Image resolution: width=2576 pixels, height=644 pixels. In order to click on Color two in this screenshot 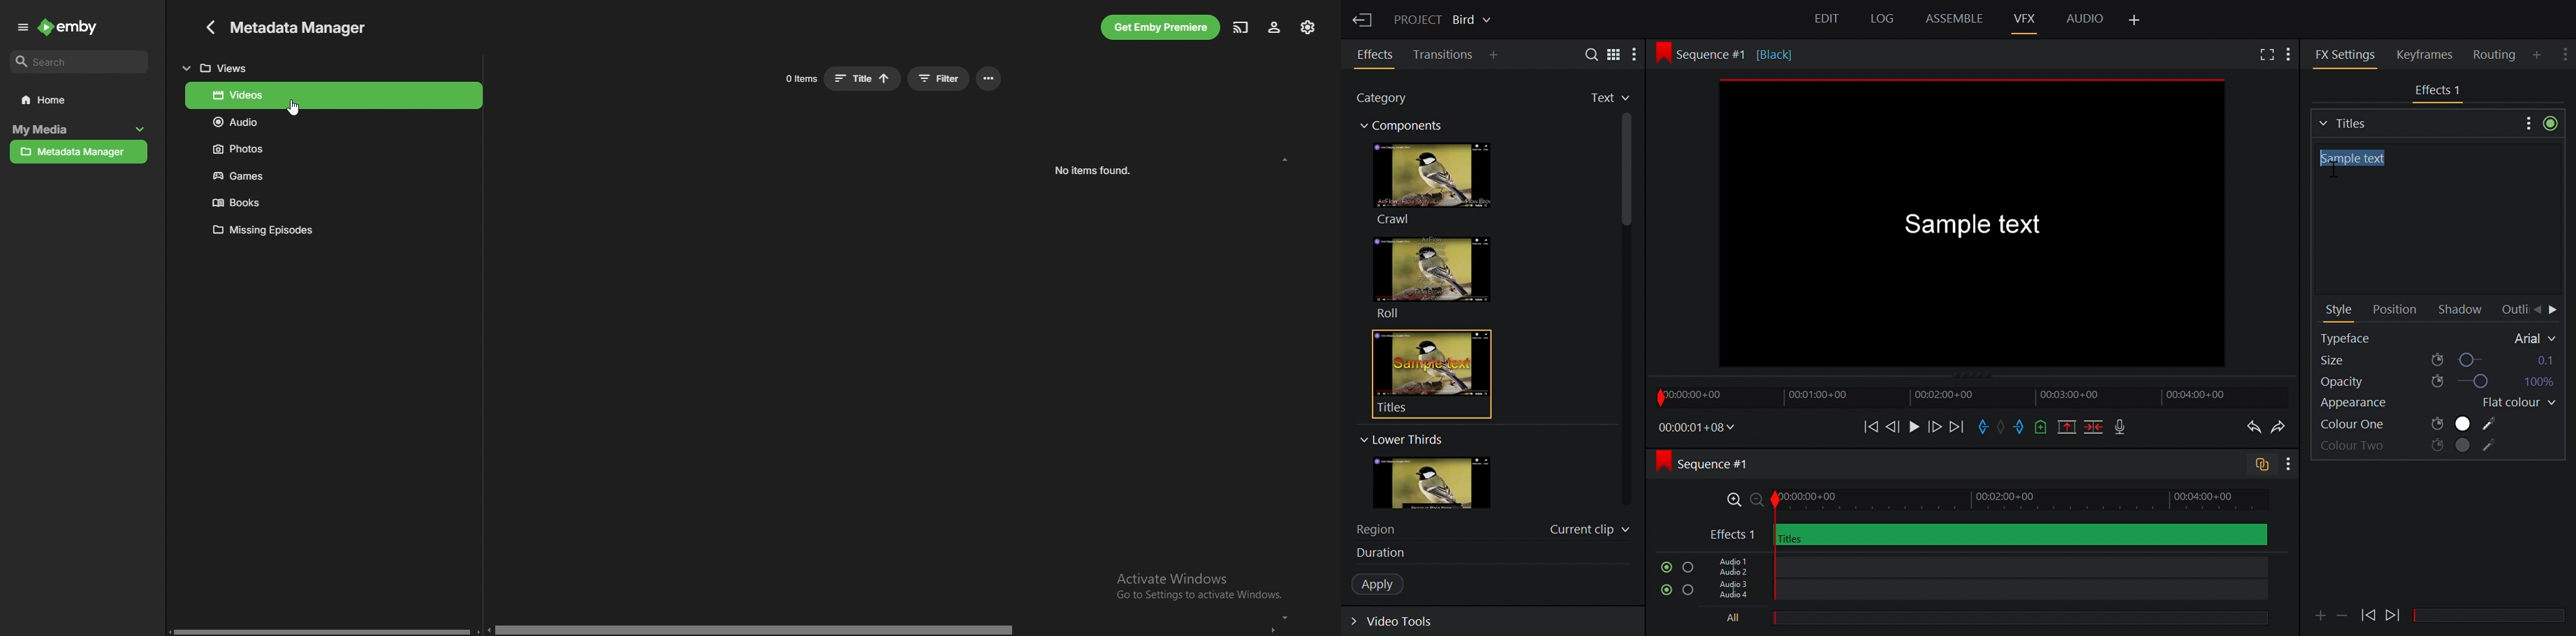, I will do `click(2410, 447)`.